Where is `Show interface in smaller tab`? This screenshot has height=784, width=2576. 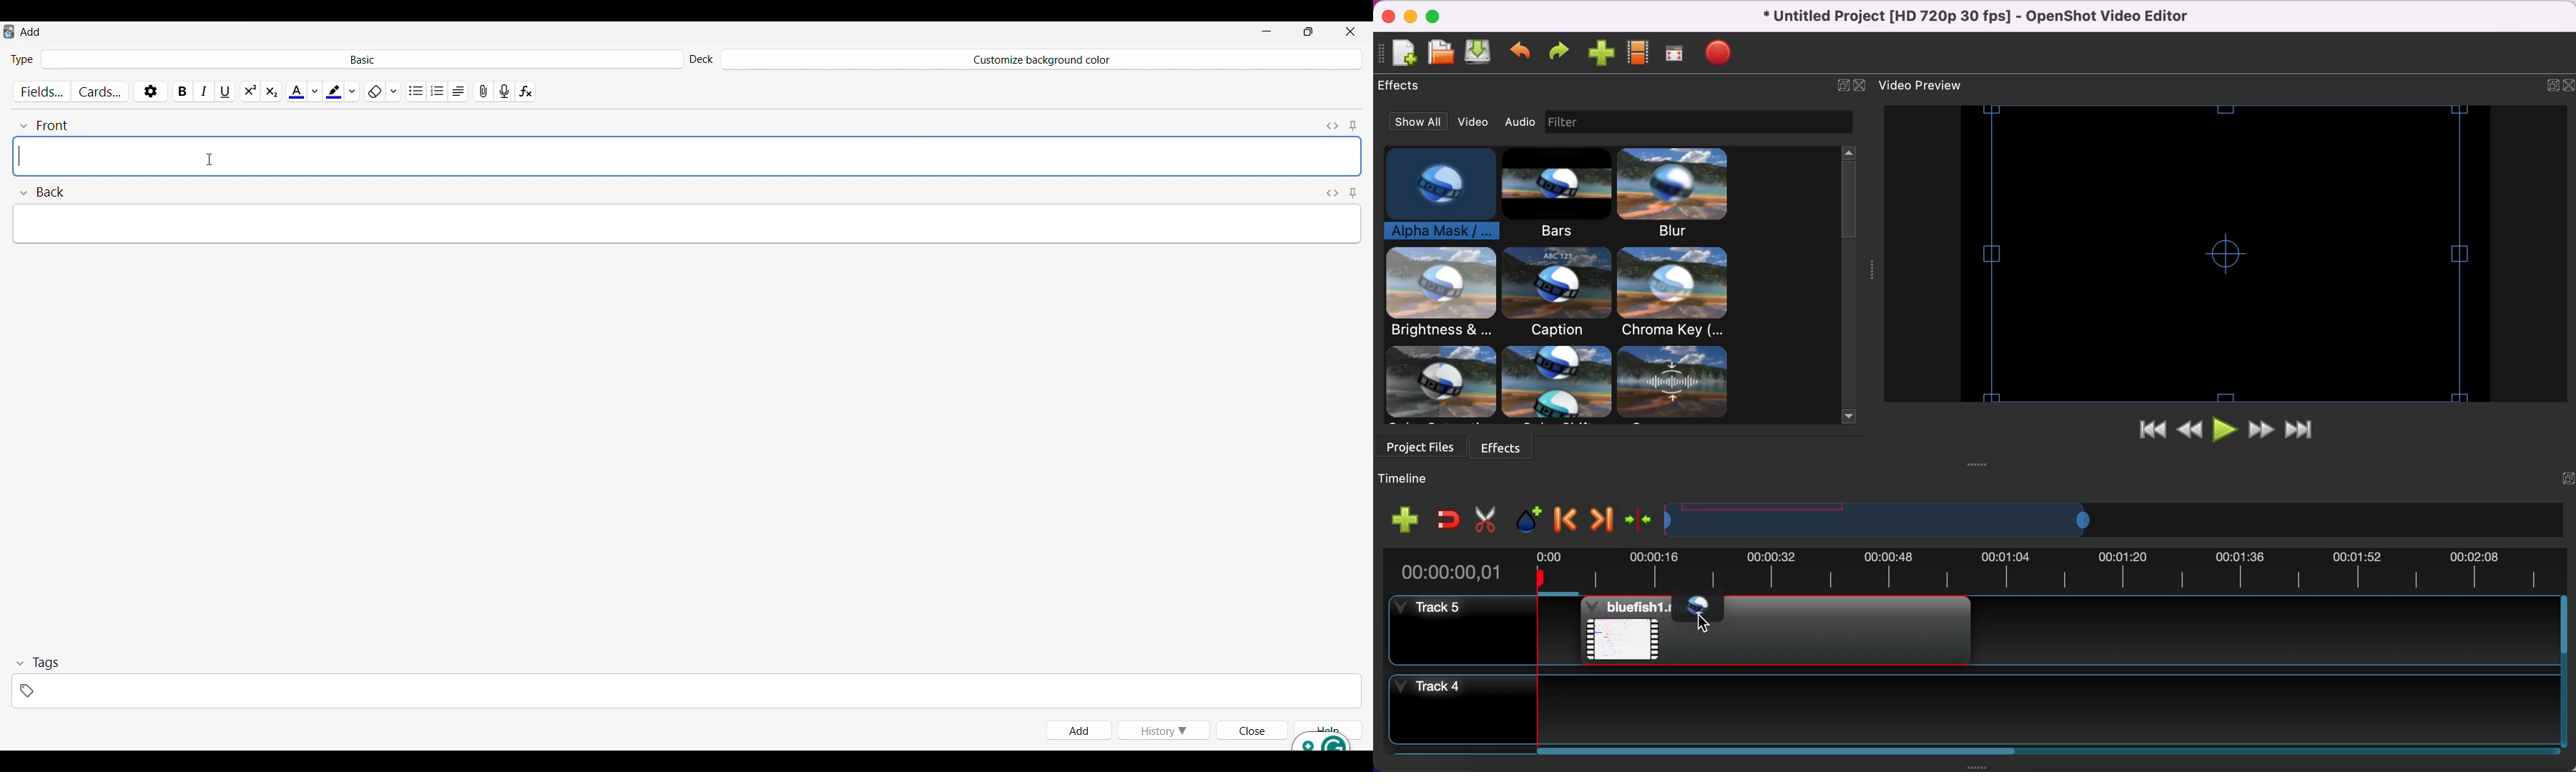
Show interface in smaller tab is located at coordinates (1309, 31).